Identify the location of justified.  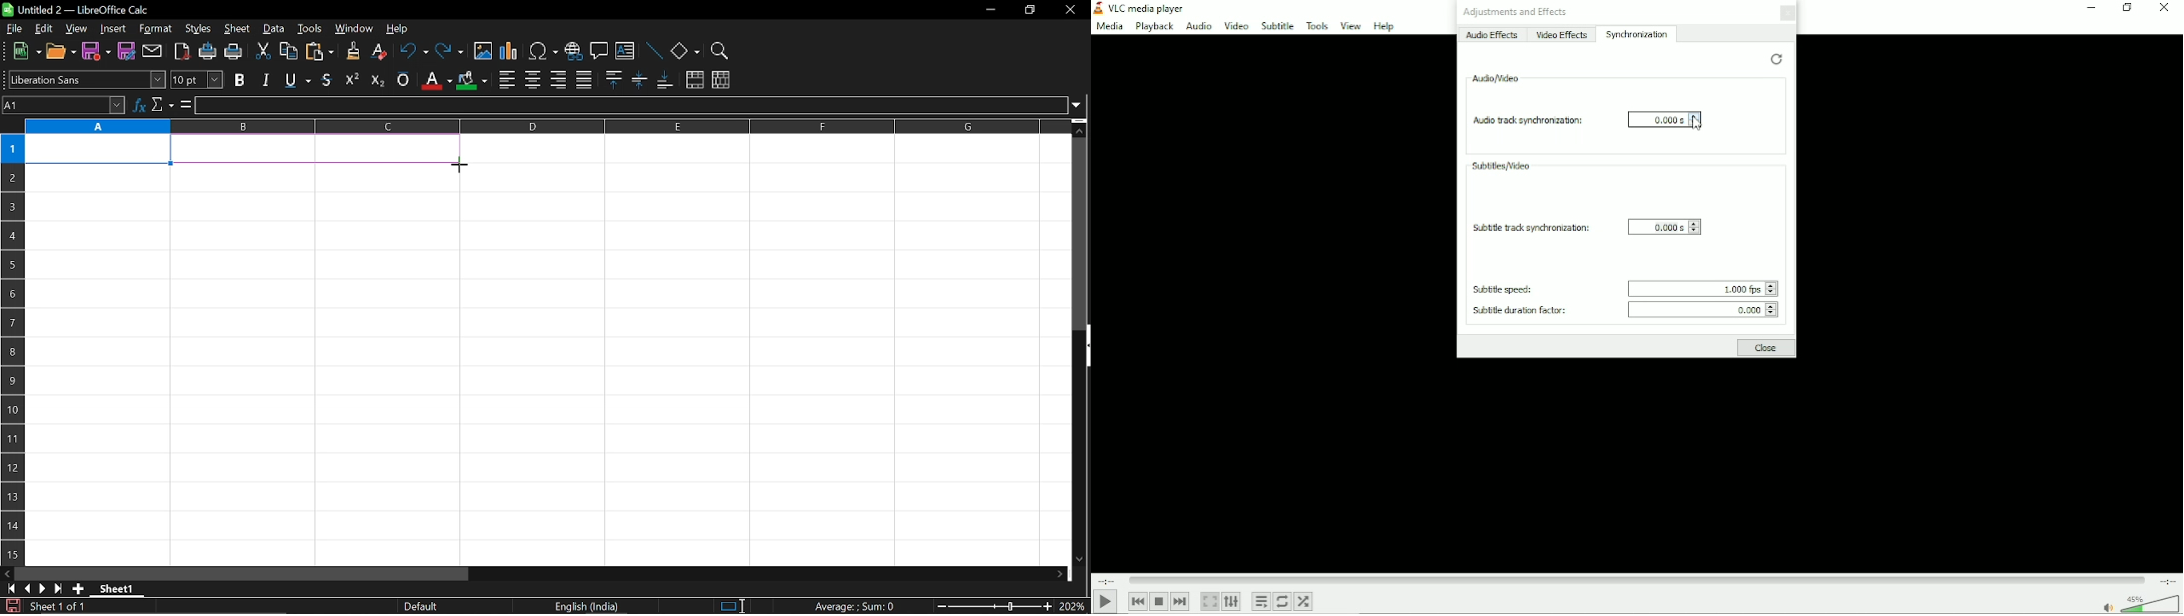
(584, 78).